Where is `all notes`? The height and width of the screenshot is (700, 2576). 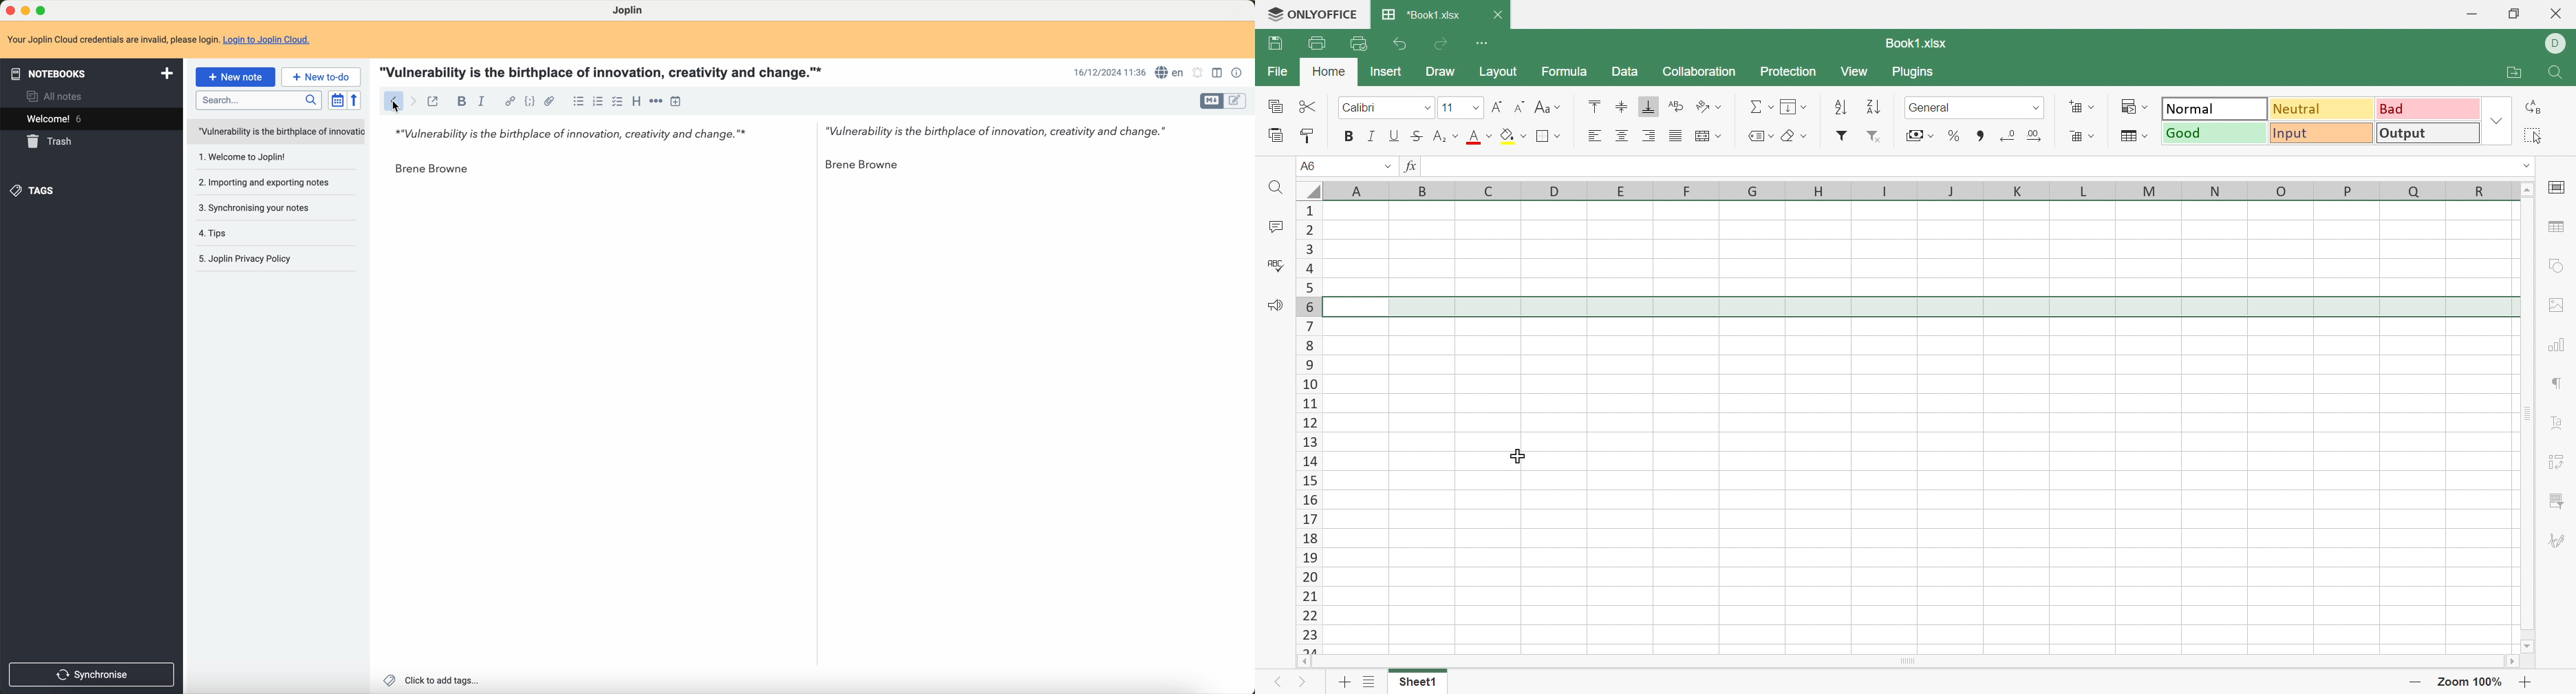
all notes is located at coordinates (58, 96).